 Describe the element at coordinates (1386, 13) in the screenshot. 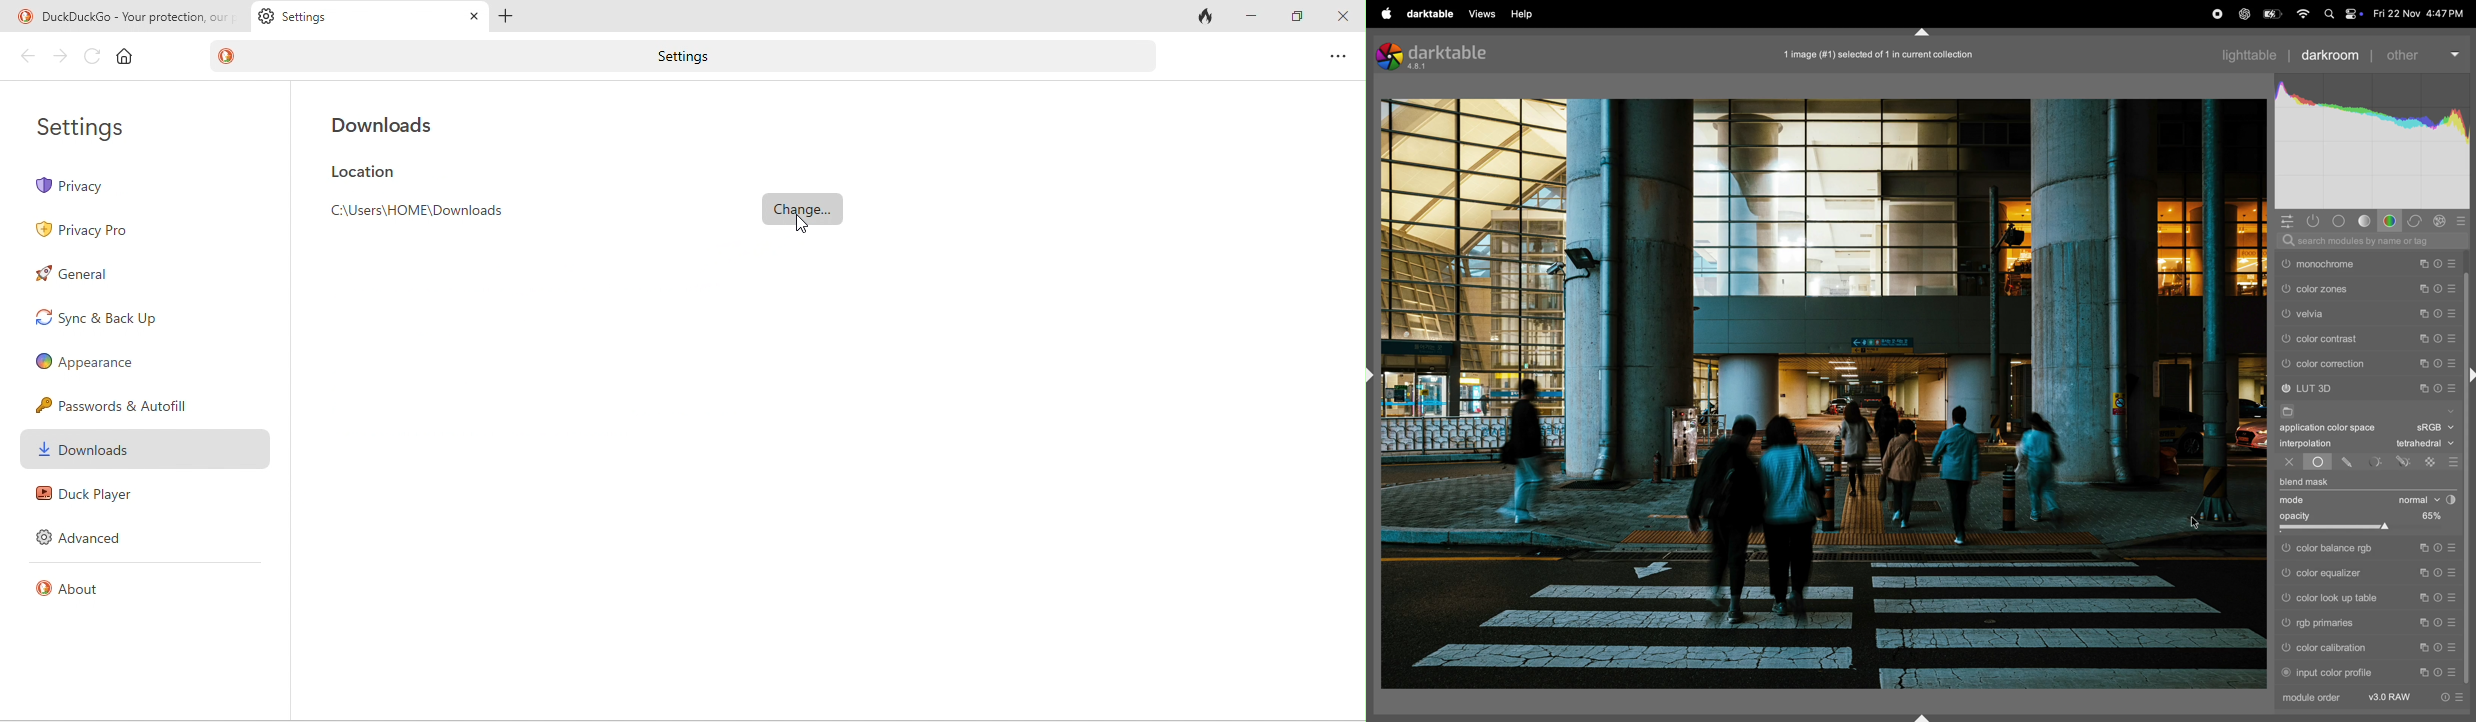

I see `apple menu` at that location.